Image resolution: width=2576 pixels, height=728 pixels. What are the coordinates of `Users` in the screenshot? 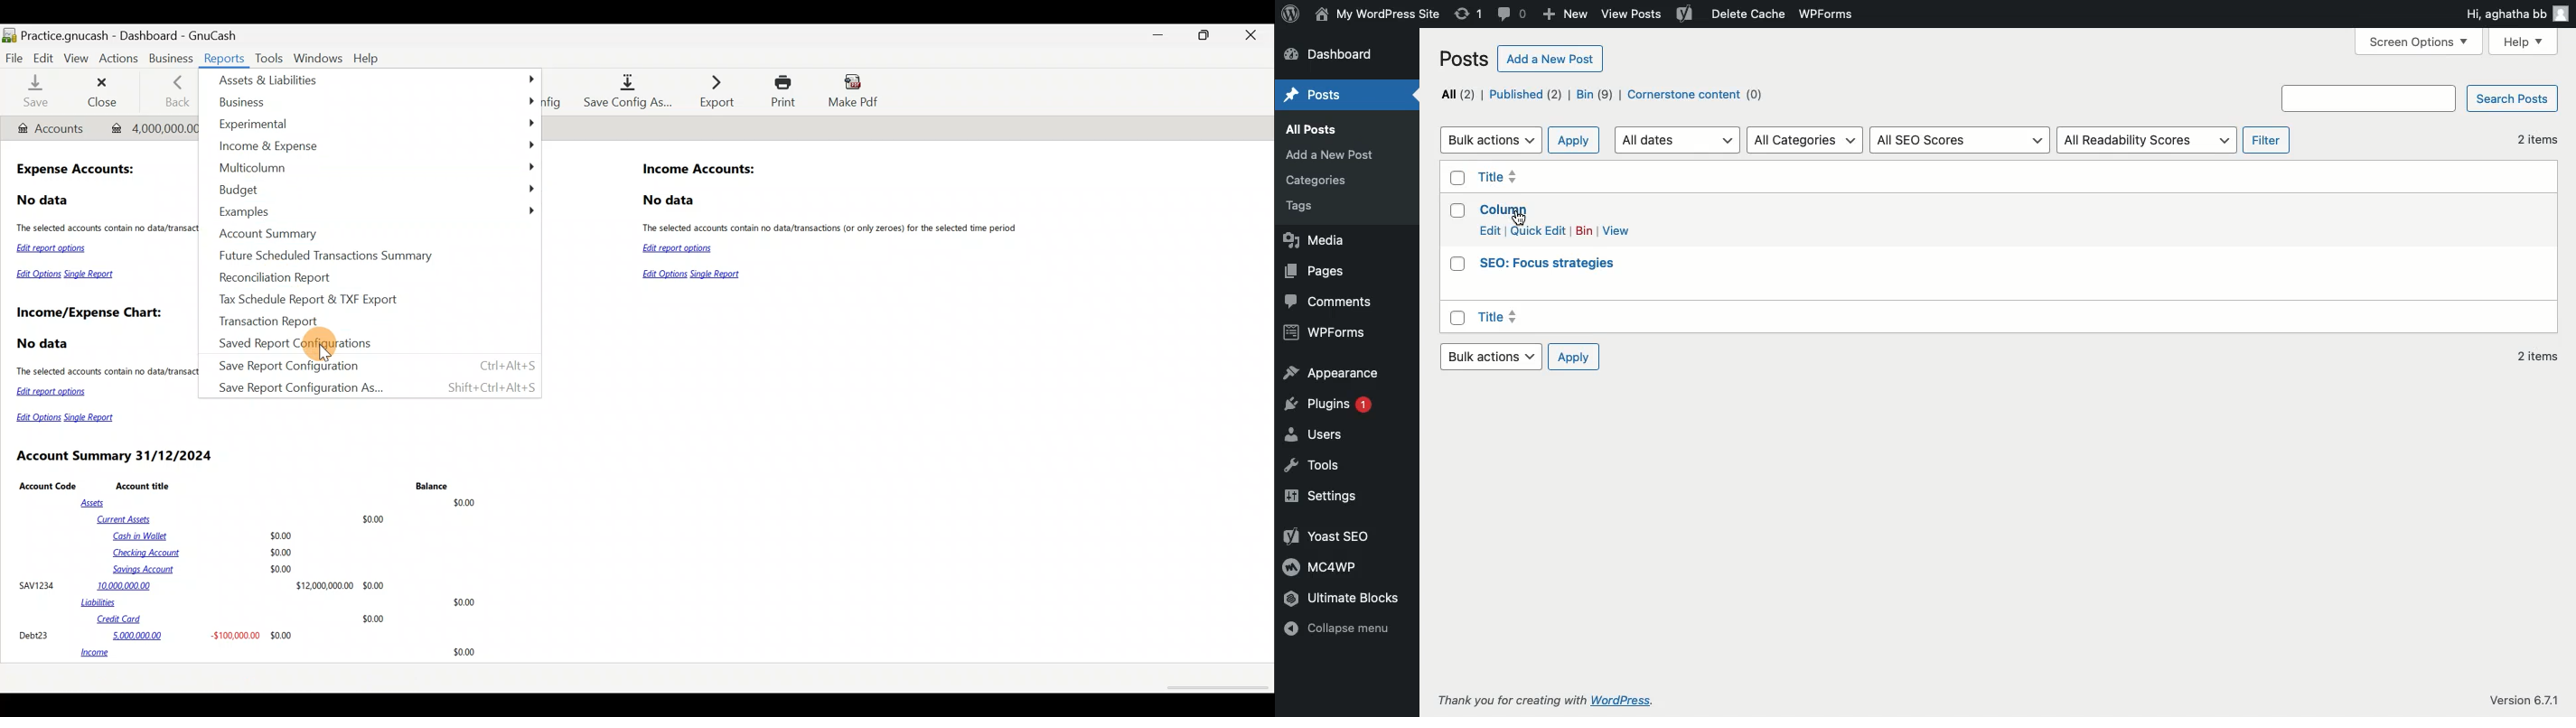 It's located at (1317, 432).